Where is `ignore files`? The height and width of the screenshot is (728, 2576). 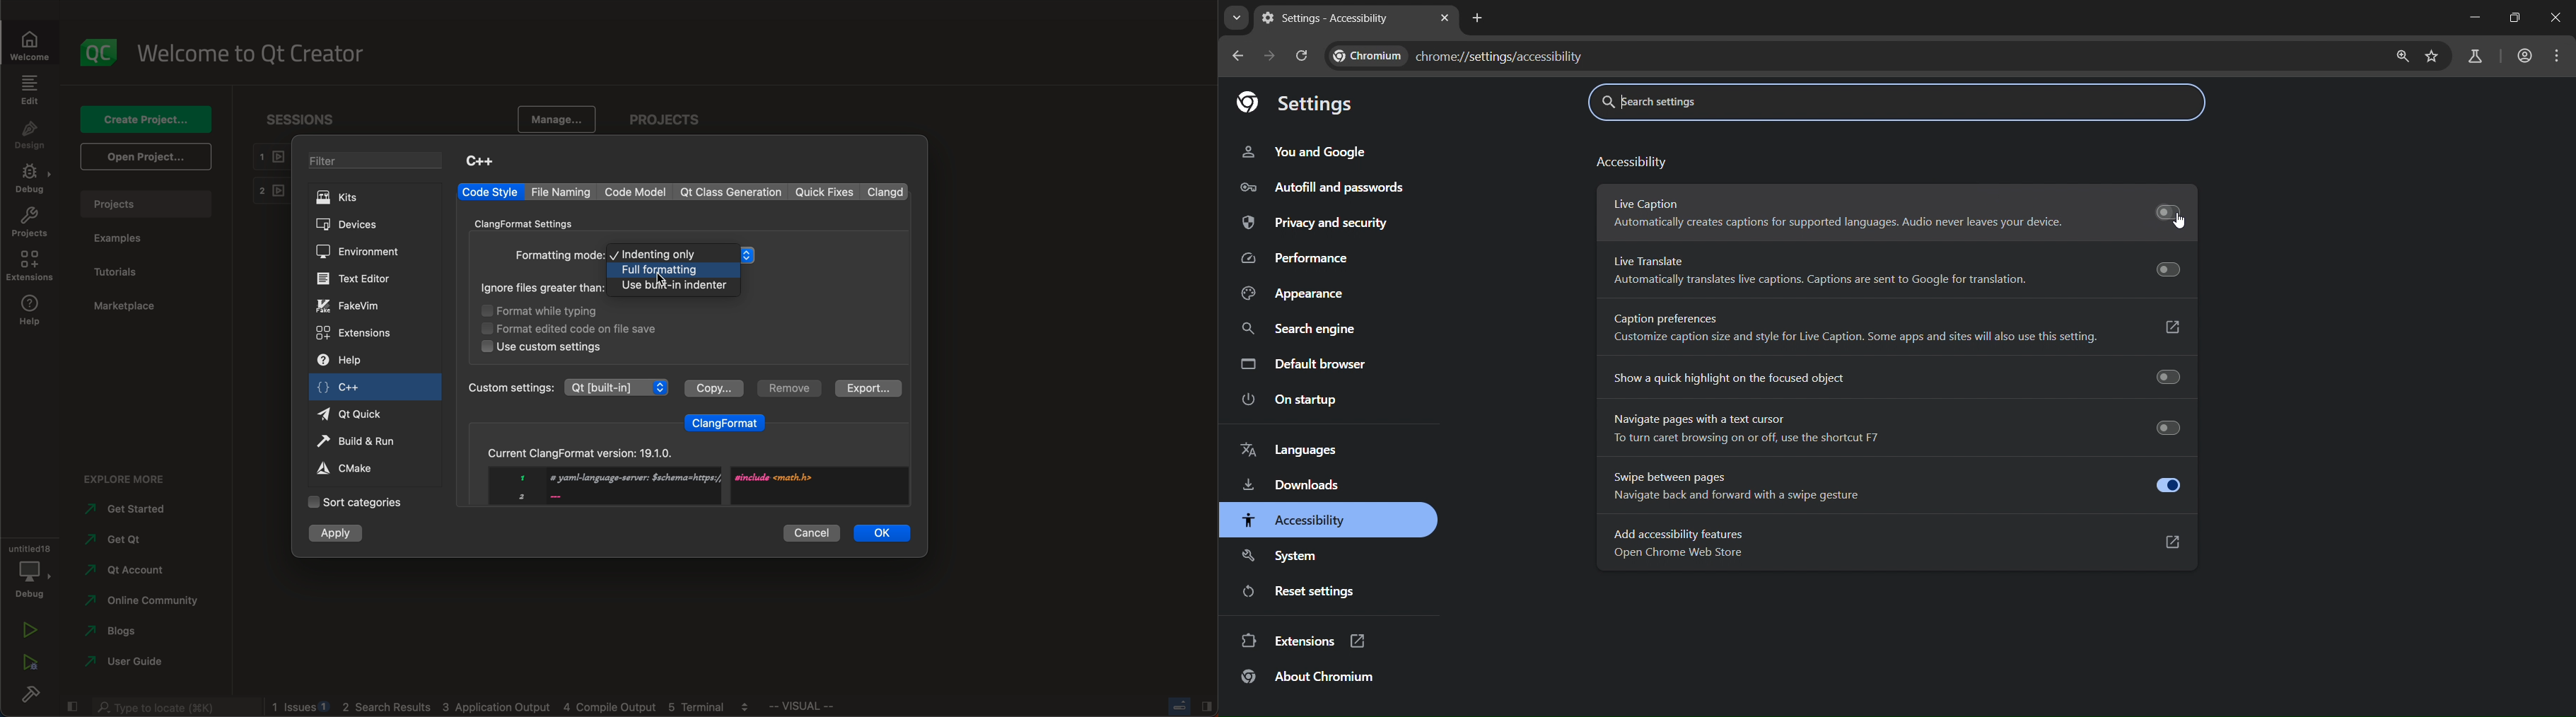 ignore files is located at coordinates (544, 287).